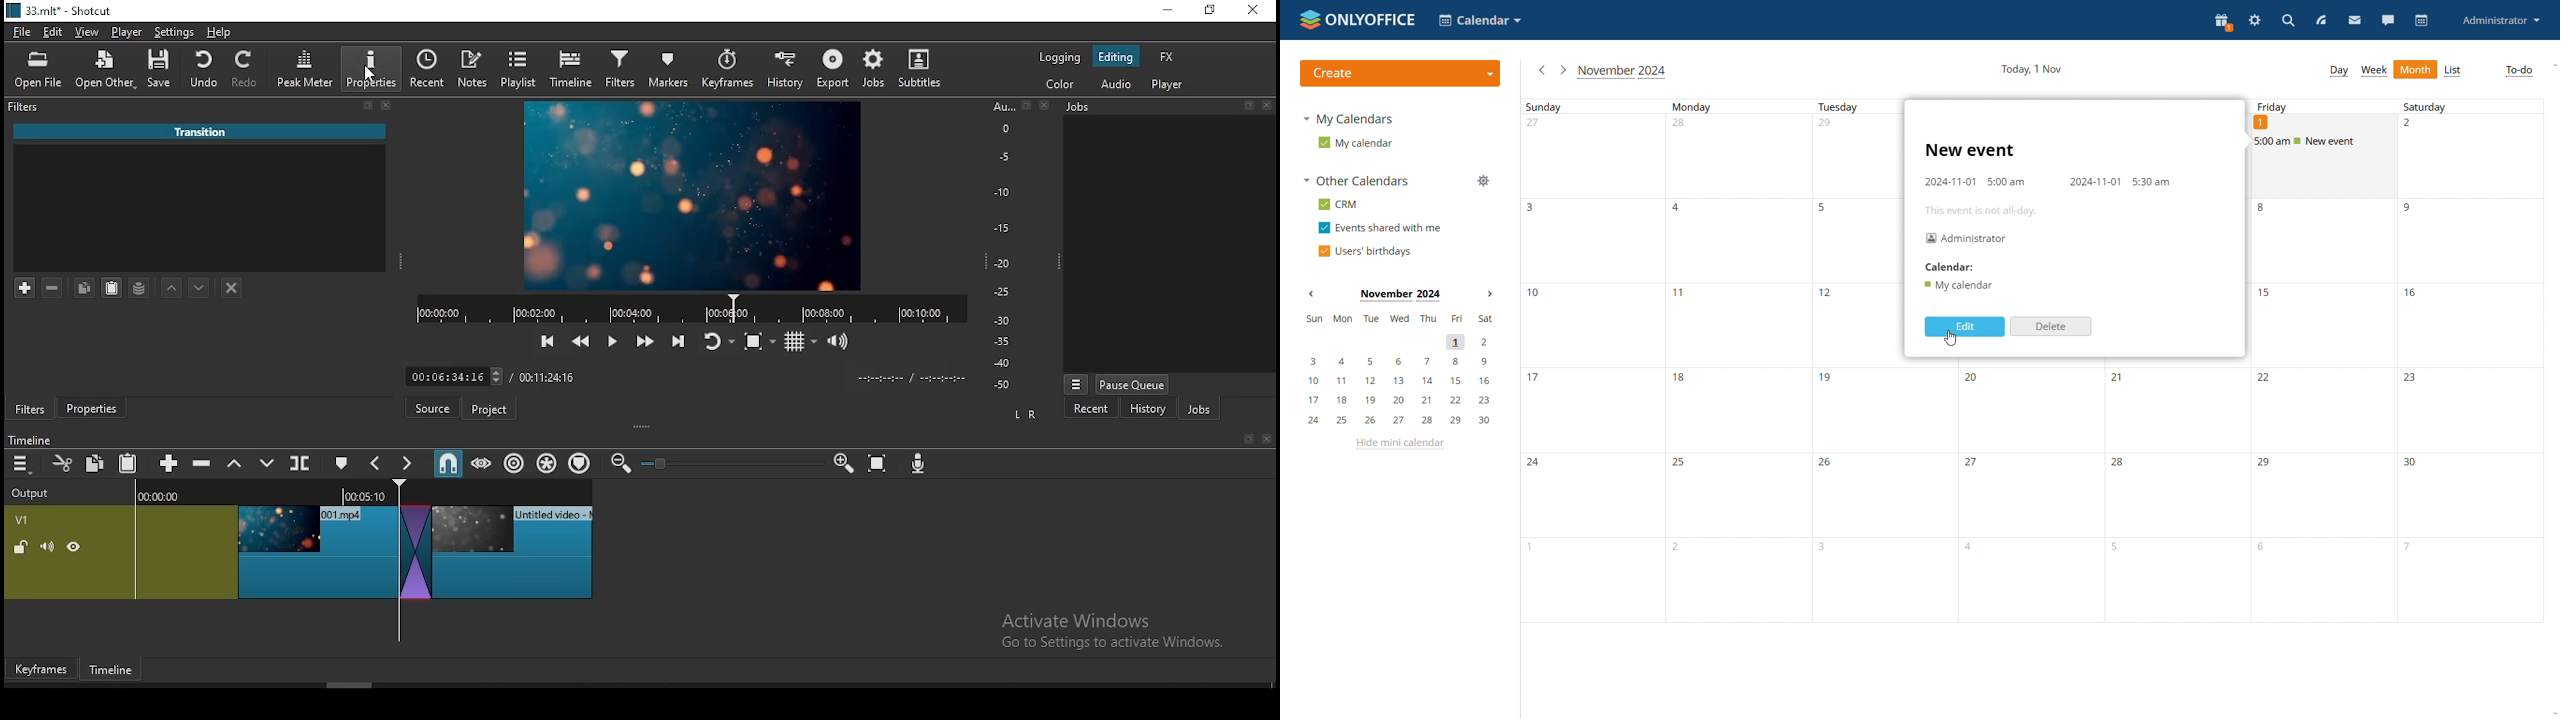 Image resolution: width=2576 pixels, height=728 pixels. What do you see at coordinates (675, 341) in the screenshot?
I see `skip to next point` at bounding box center [675, 341].